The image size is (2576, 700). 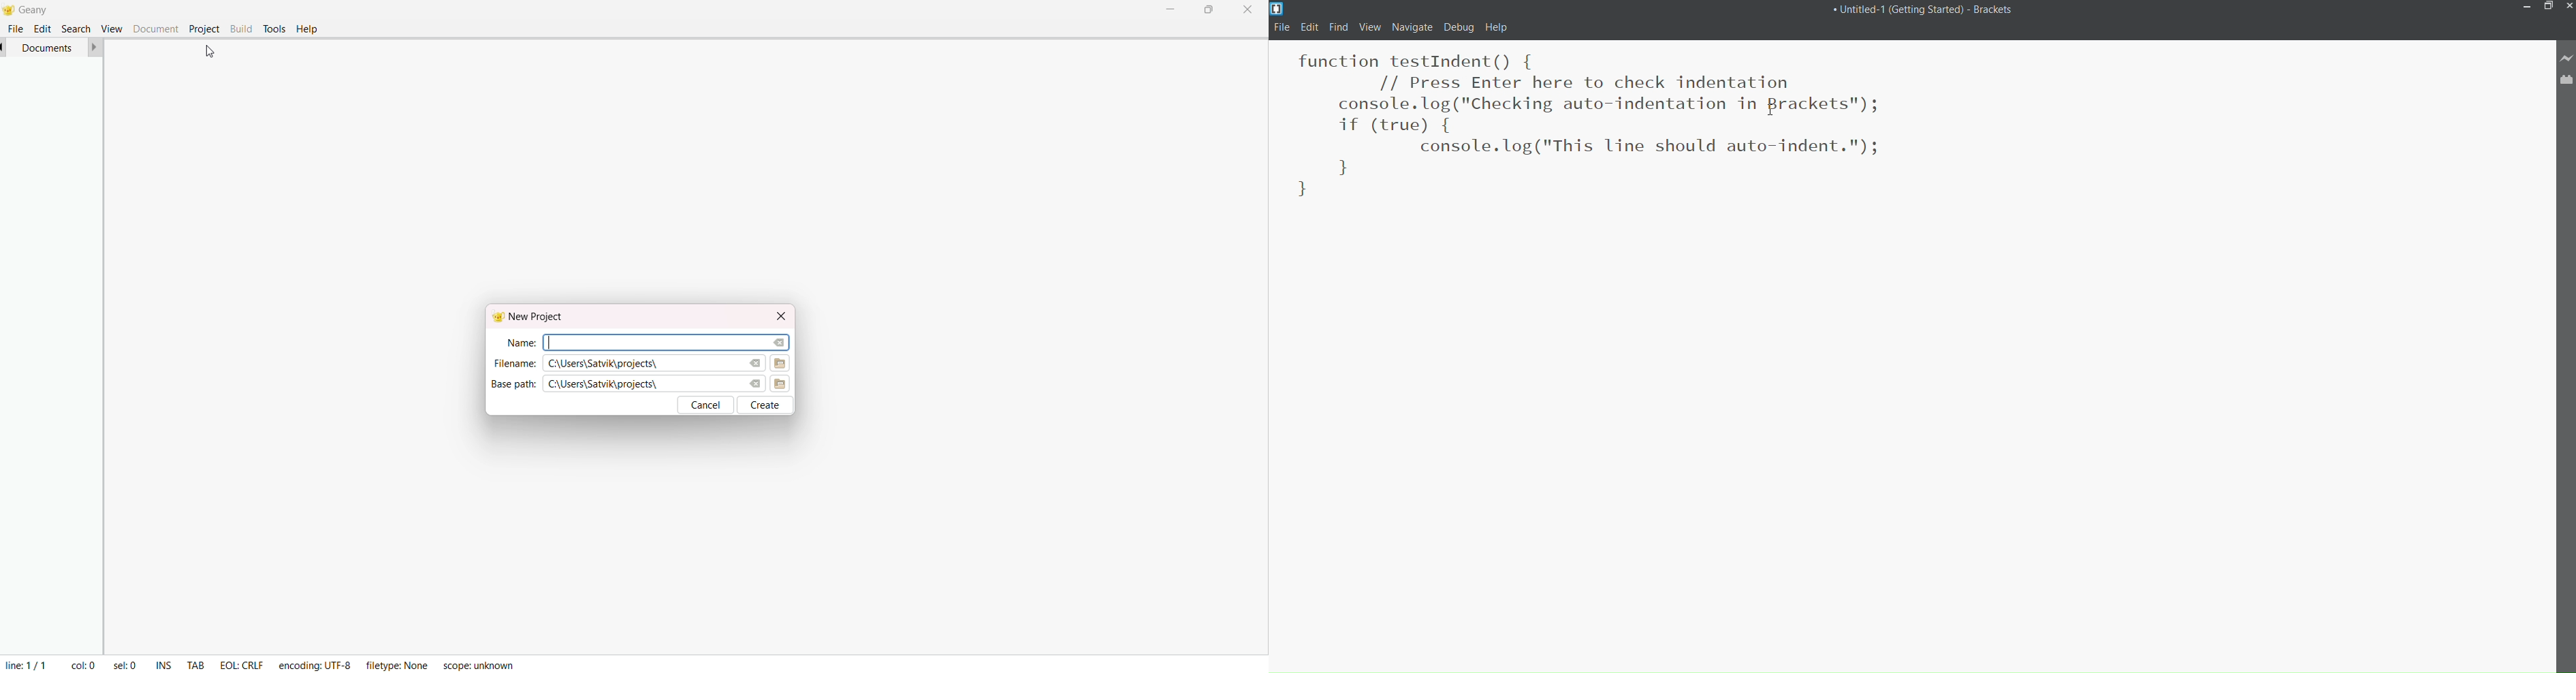 I want to click on Code, so click(x=1634, y=131).